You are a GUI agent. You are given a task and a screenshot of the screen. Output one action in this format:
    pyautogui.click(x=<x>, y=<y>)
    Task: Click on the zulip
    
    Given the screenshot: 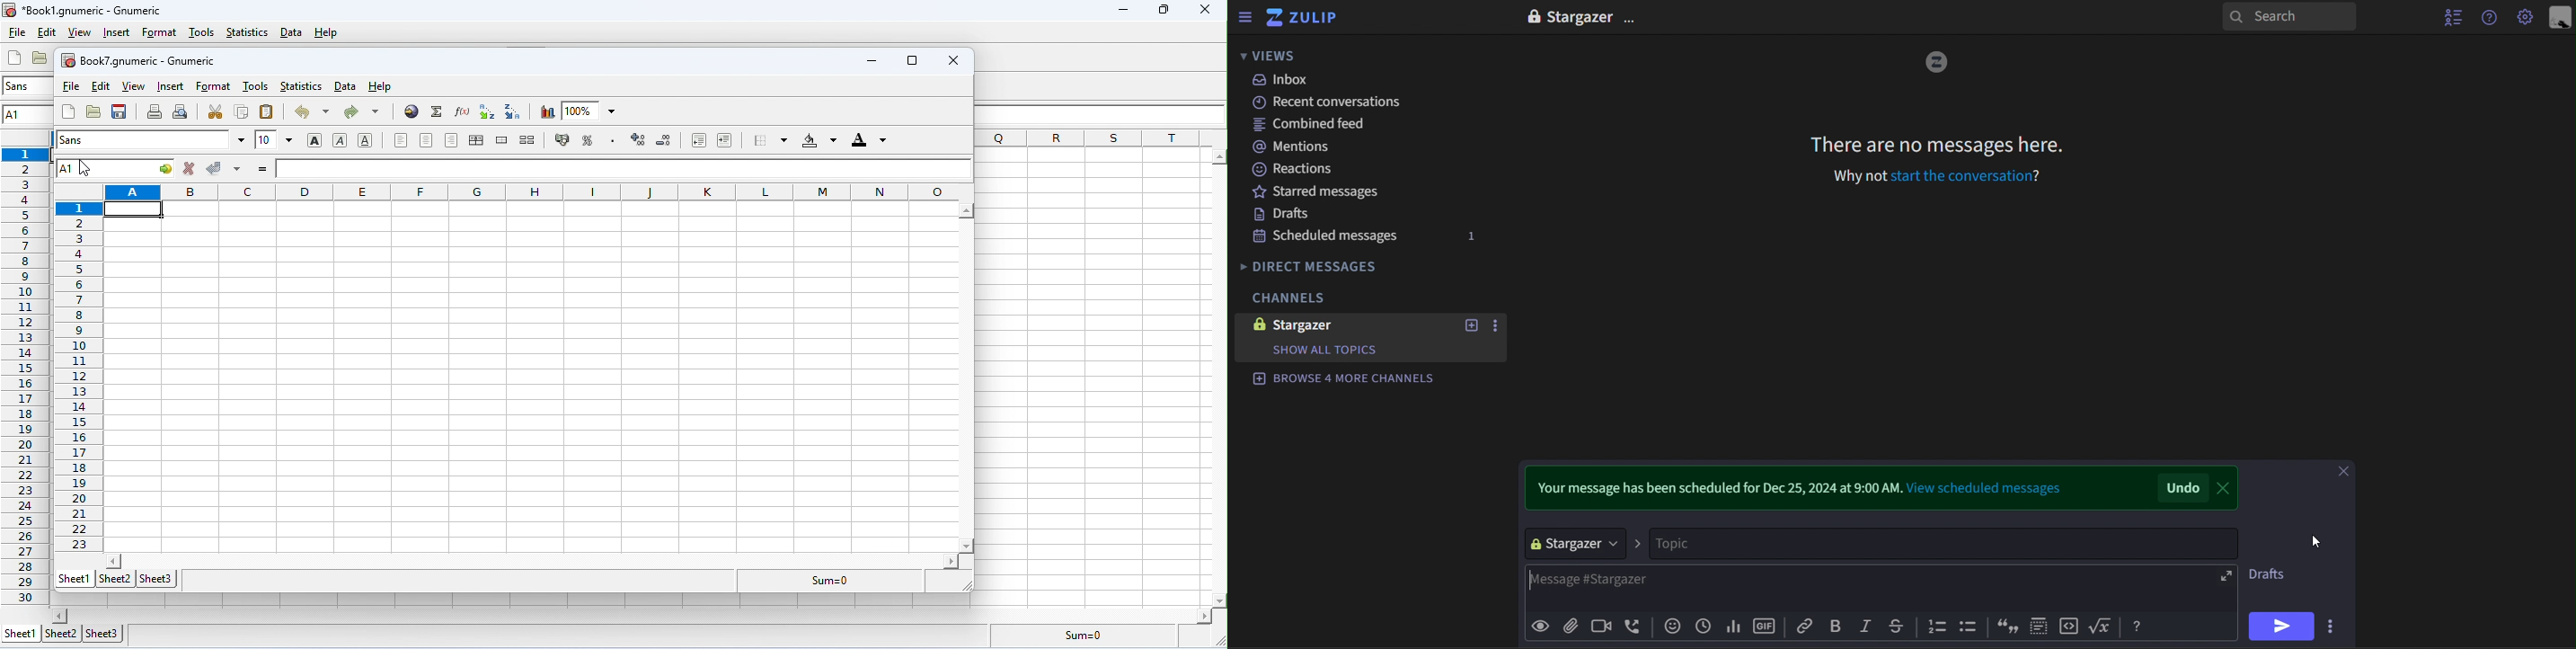 What is the action you would take?
    pyautogui.click(x=1304, y=18)
    